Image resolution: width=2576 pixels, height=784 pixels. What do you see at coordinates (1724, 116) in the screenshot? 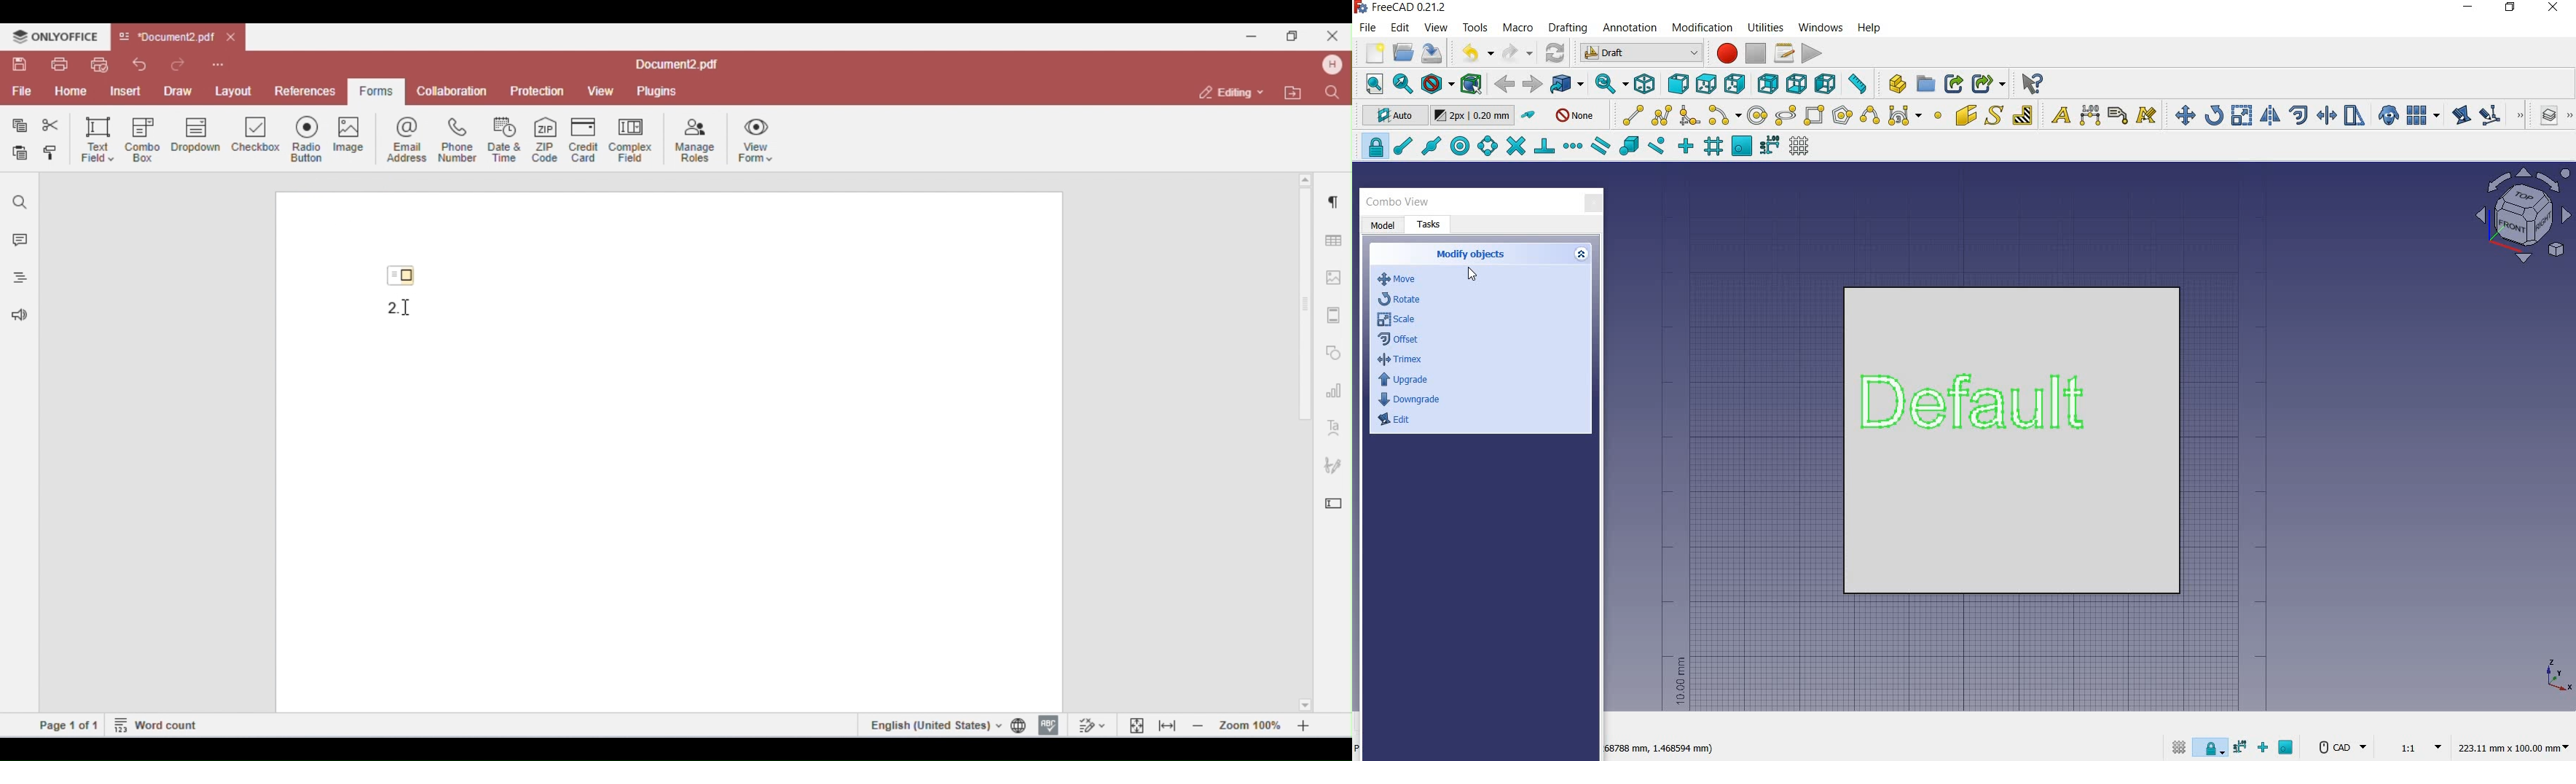
I see `arc tools` at bounding box center [1724, 116].